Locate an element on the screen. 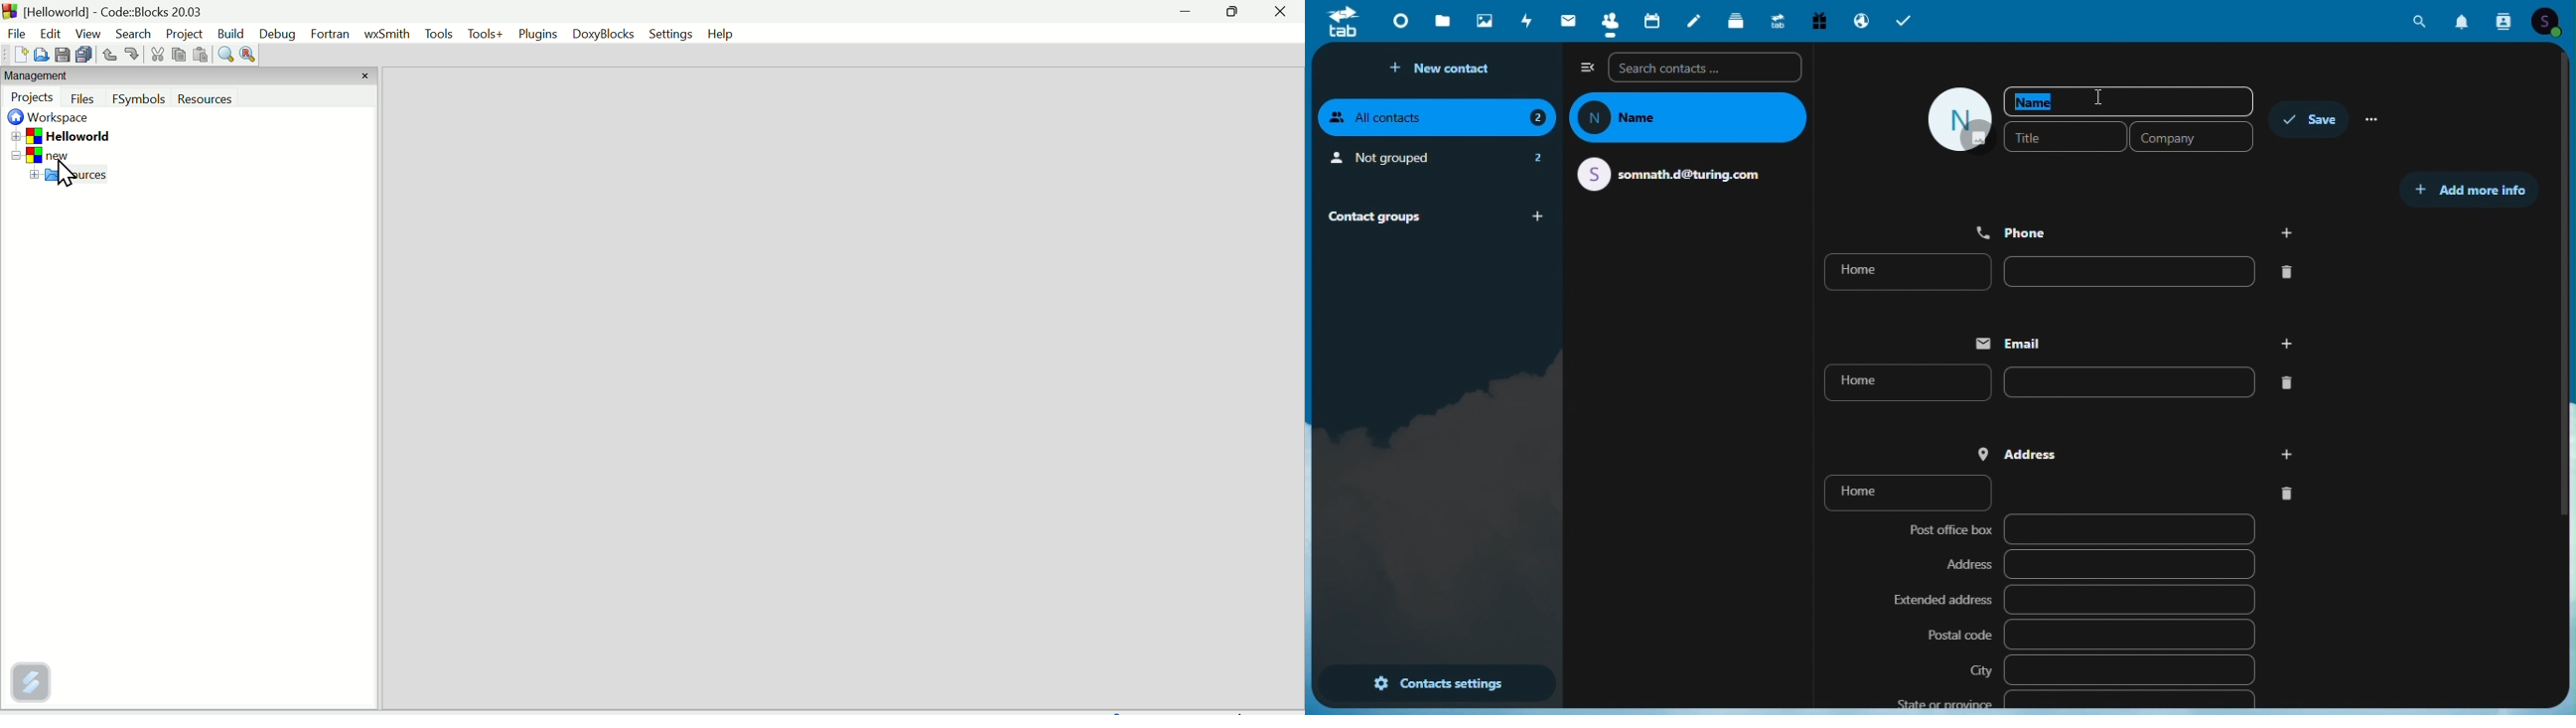 The height and width of the screenshot is (728, 2576). Debug  is located at coordinates (277, 33).